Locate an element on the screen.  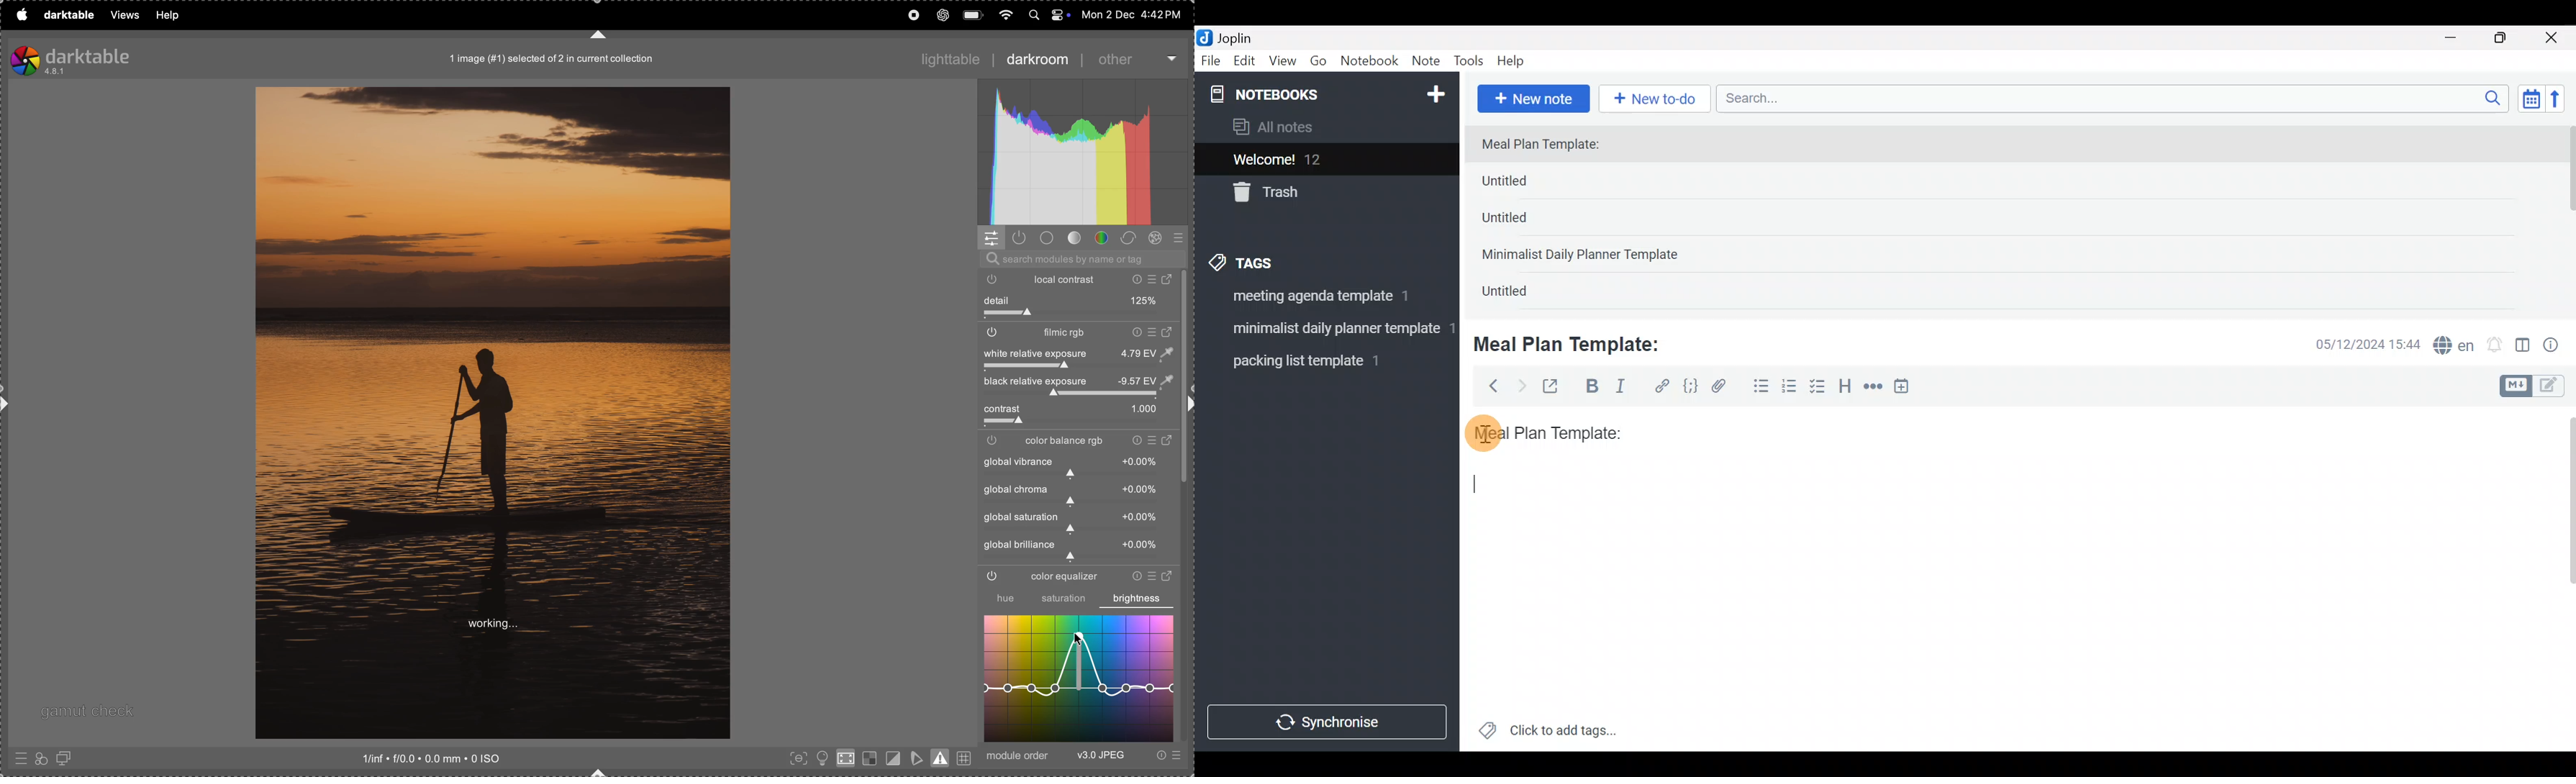
color bar is located at coordinates (1083, 441).